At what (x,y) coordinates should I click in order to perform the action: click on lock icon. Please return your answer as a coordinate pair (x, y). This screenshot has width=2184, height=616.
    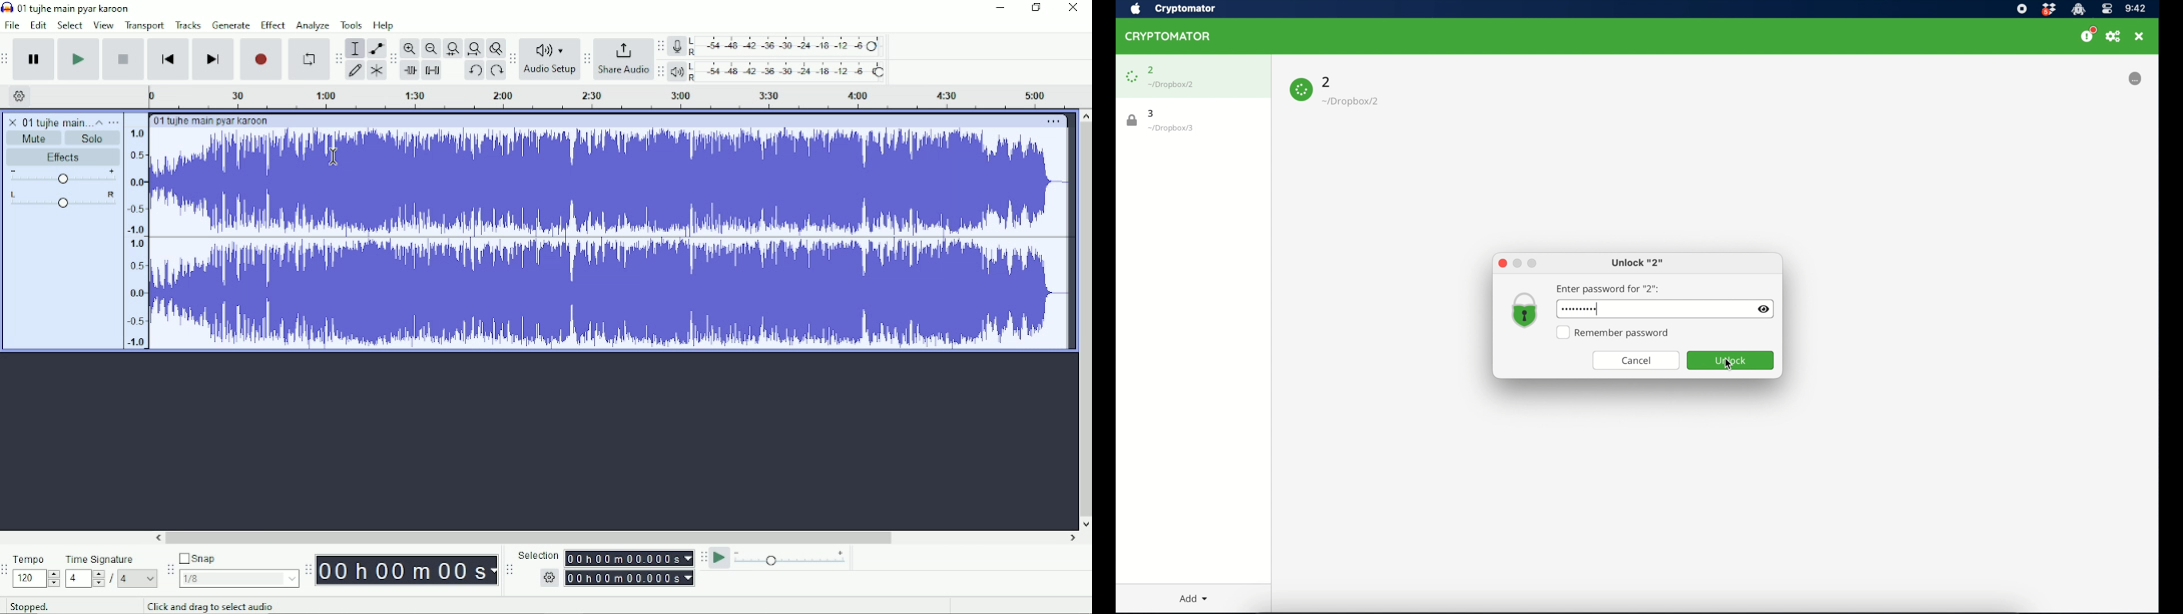
    Looking at the image, I should click on (1132, 121).